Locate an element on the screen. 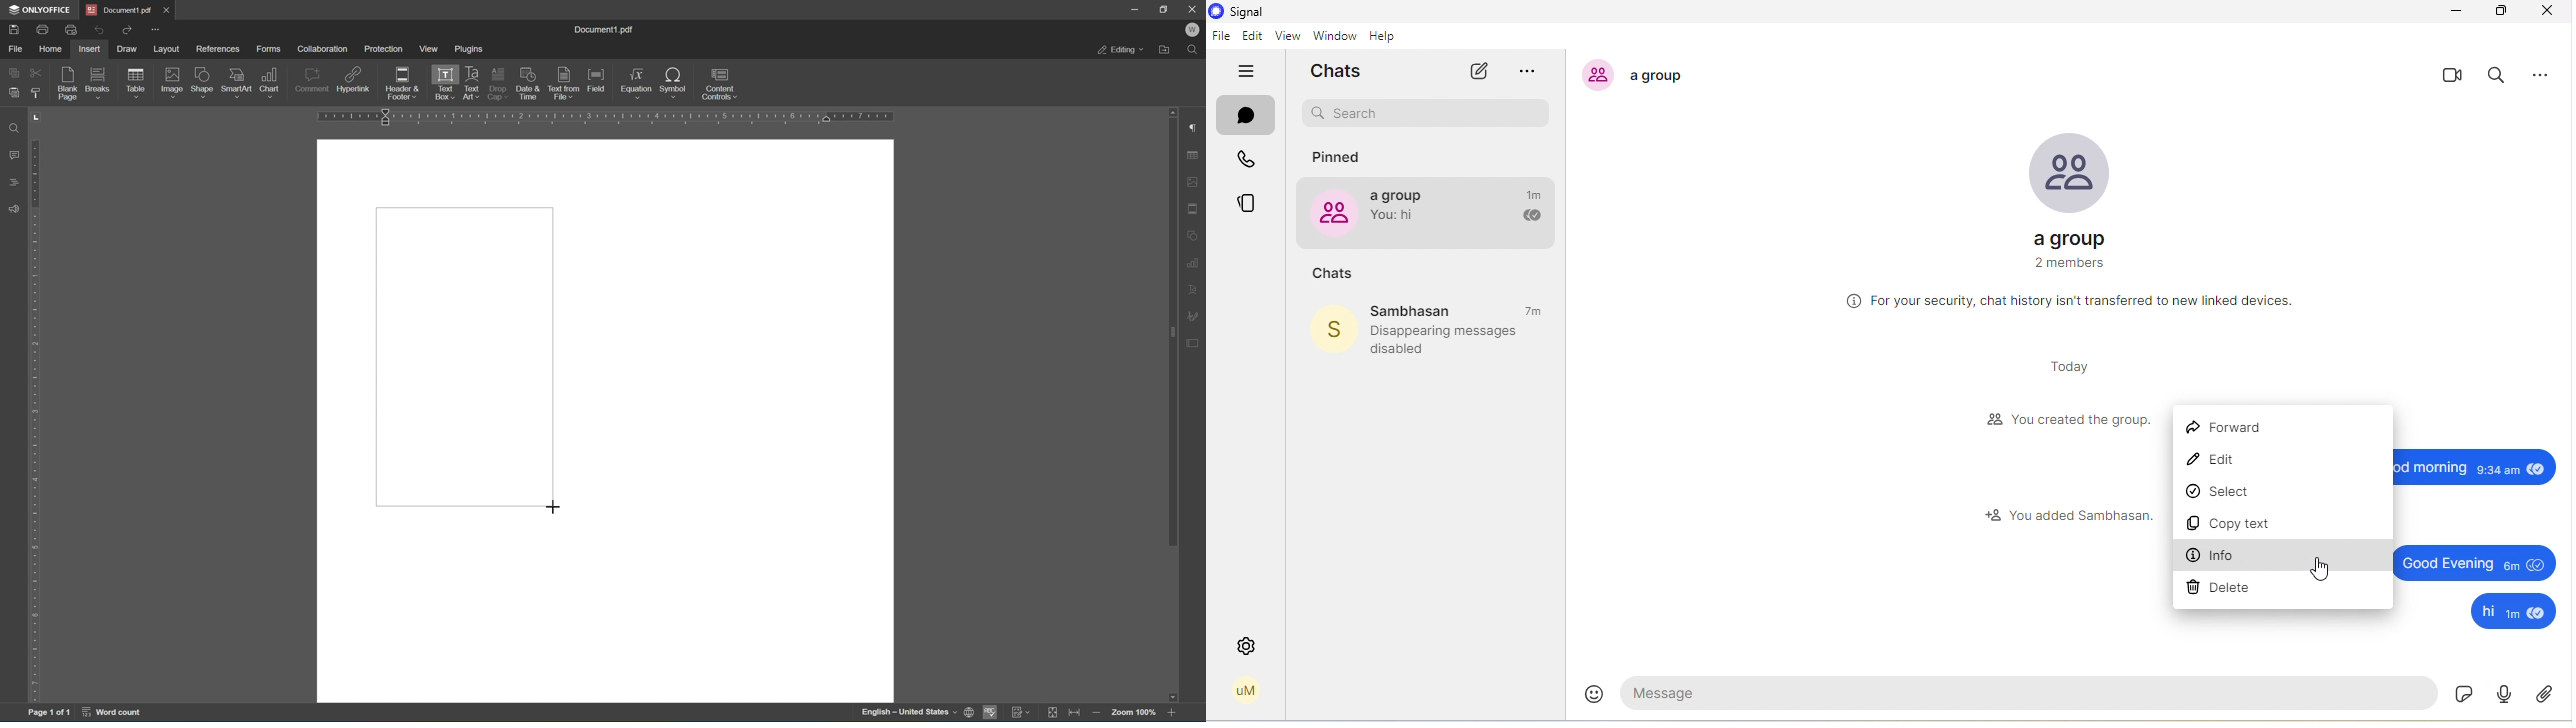  good evening is located at coordinates (2474, 561).